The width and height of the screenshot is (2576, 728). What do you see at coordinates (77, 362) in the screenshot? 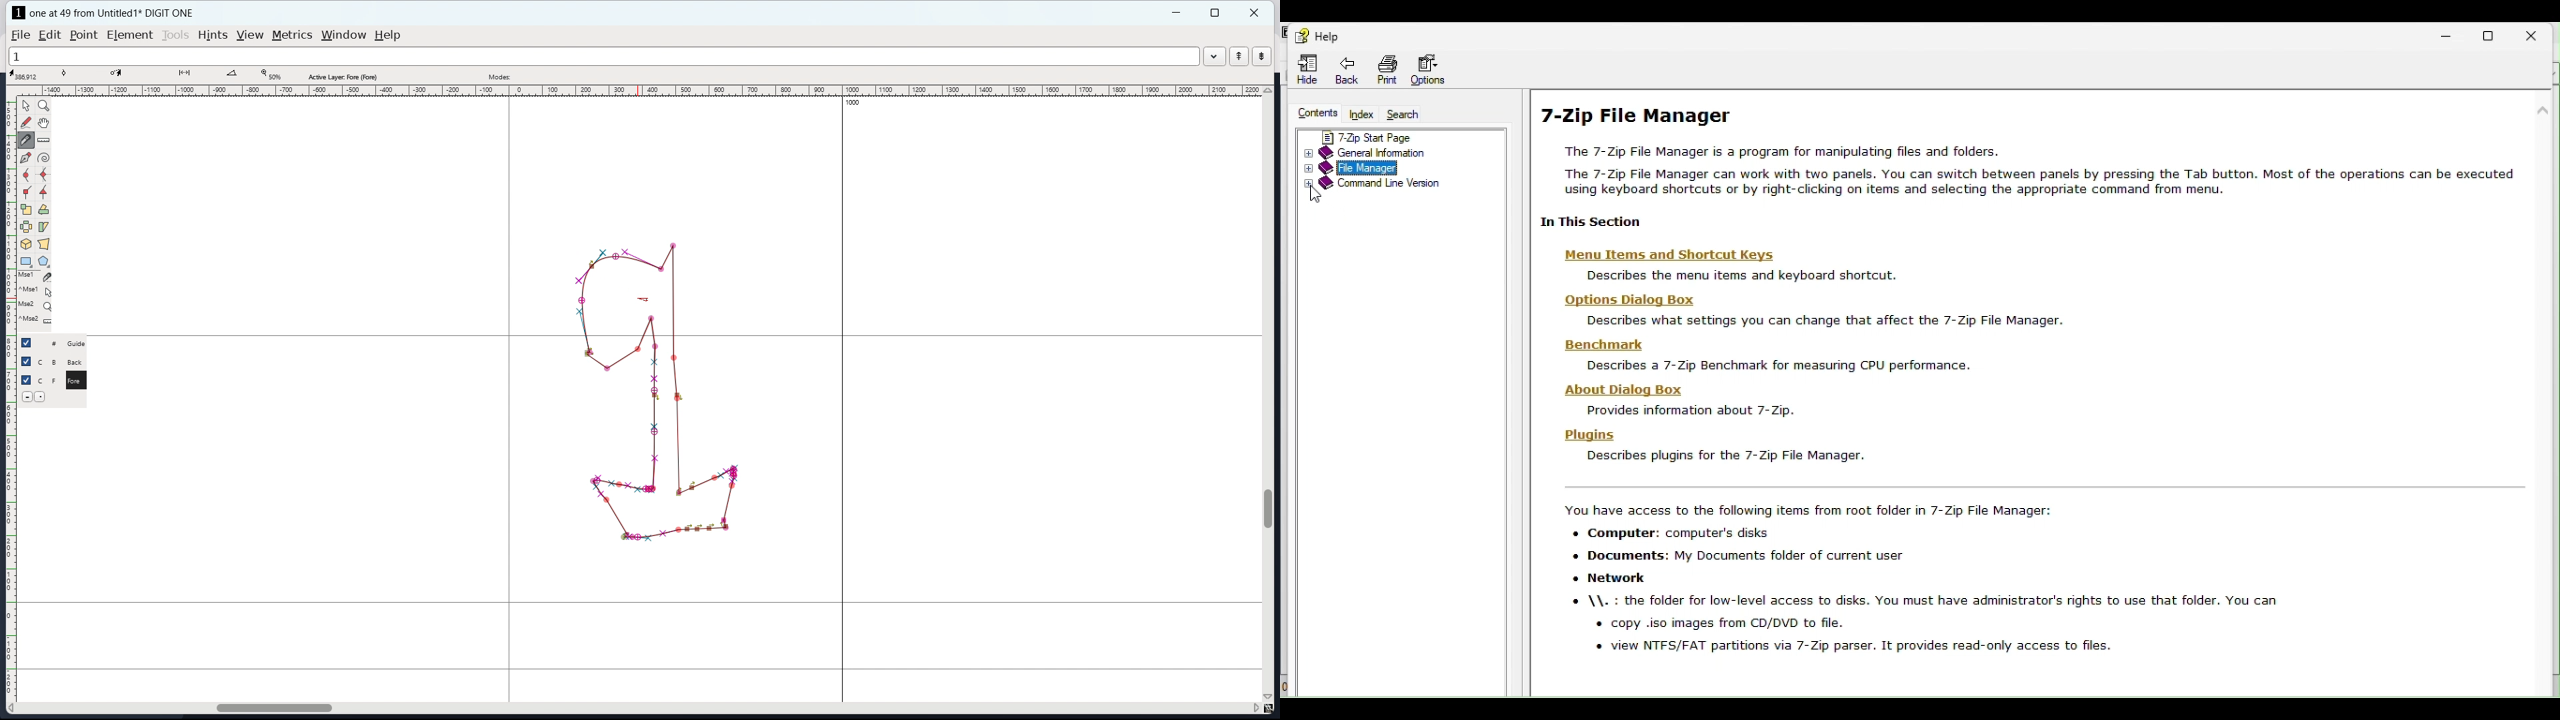
I see `back` at bounding box center [77, 362].